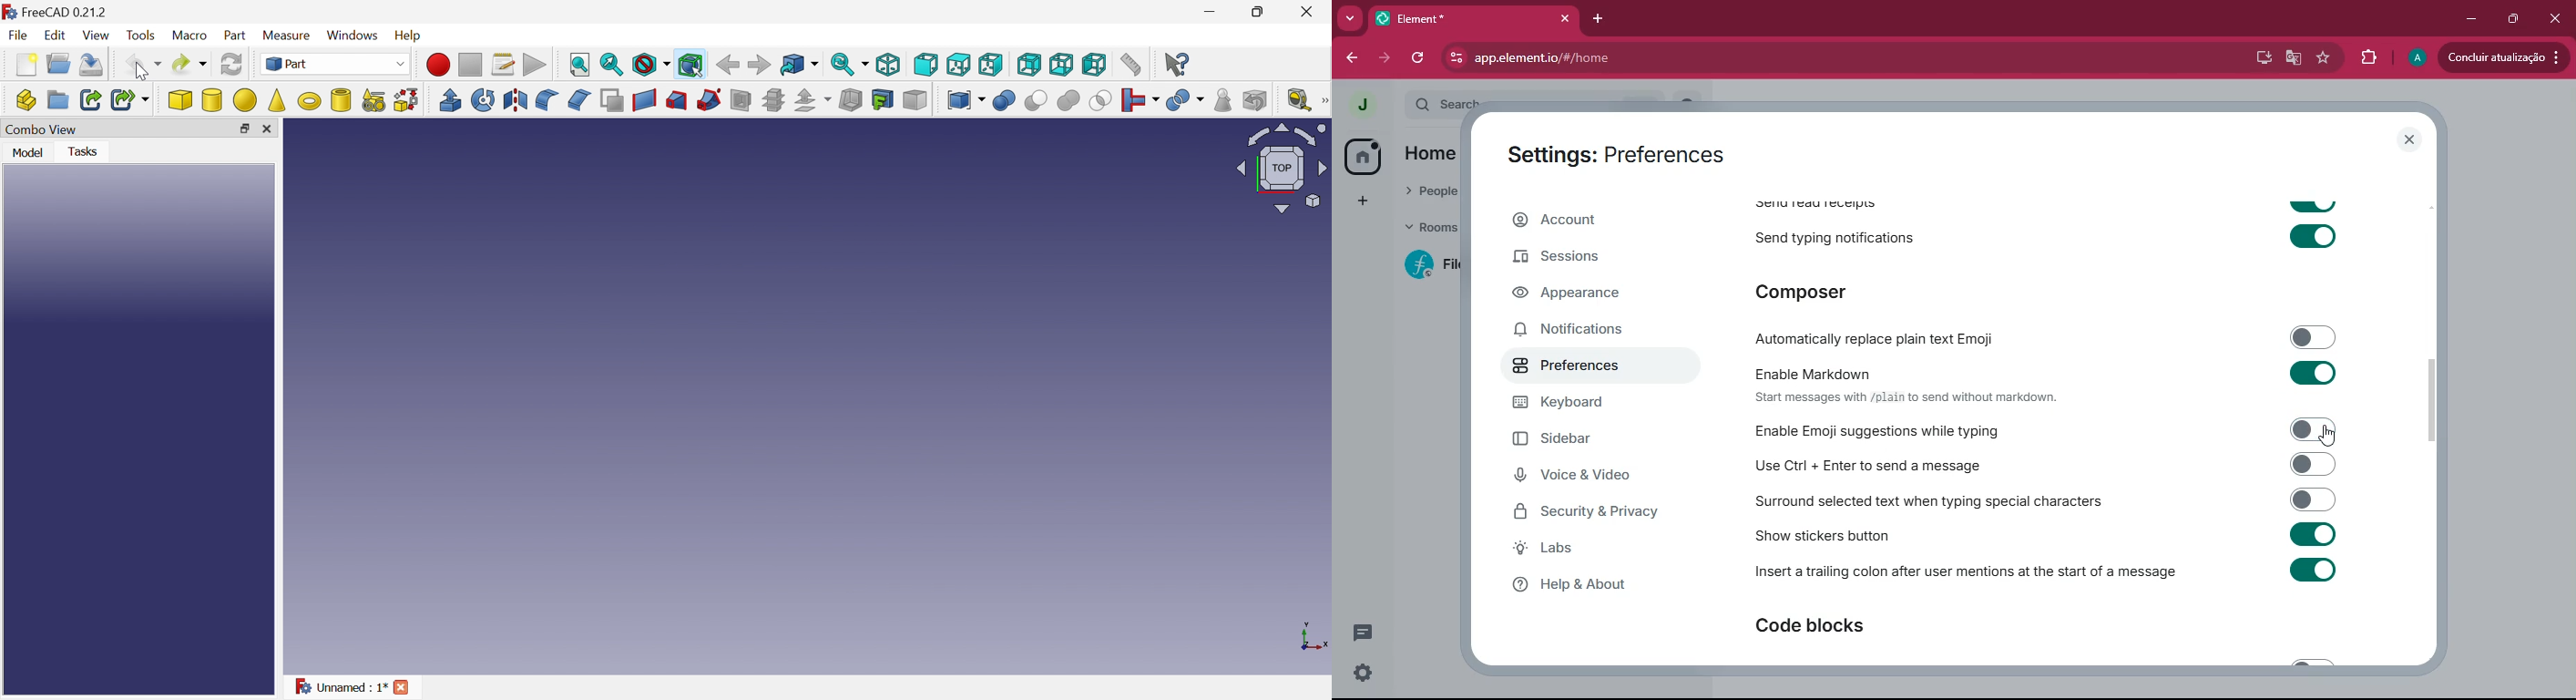 The image size is (2576, 700). What do you see at coordinates (727, 65) in the screenshot?
I see `Back` at bounding box center [727, 65].